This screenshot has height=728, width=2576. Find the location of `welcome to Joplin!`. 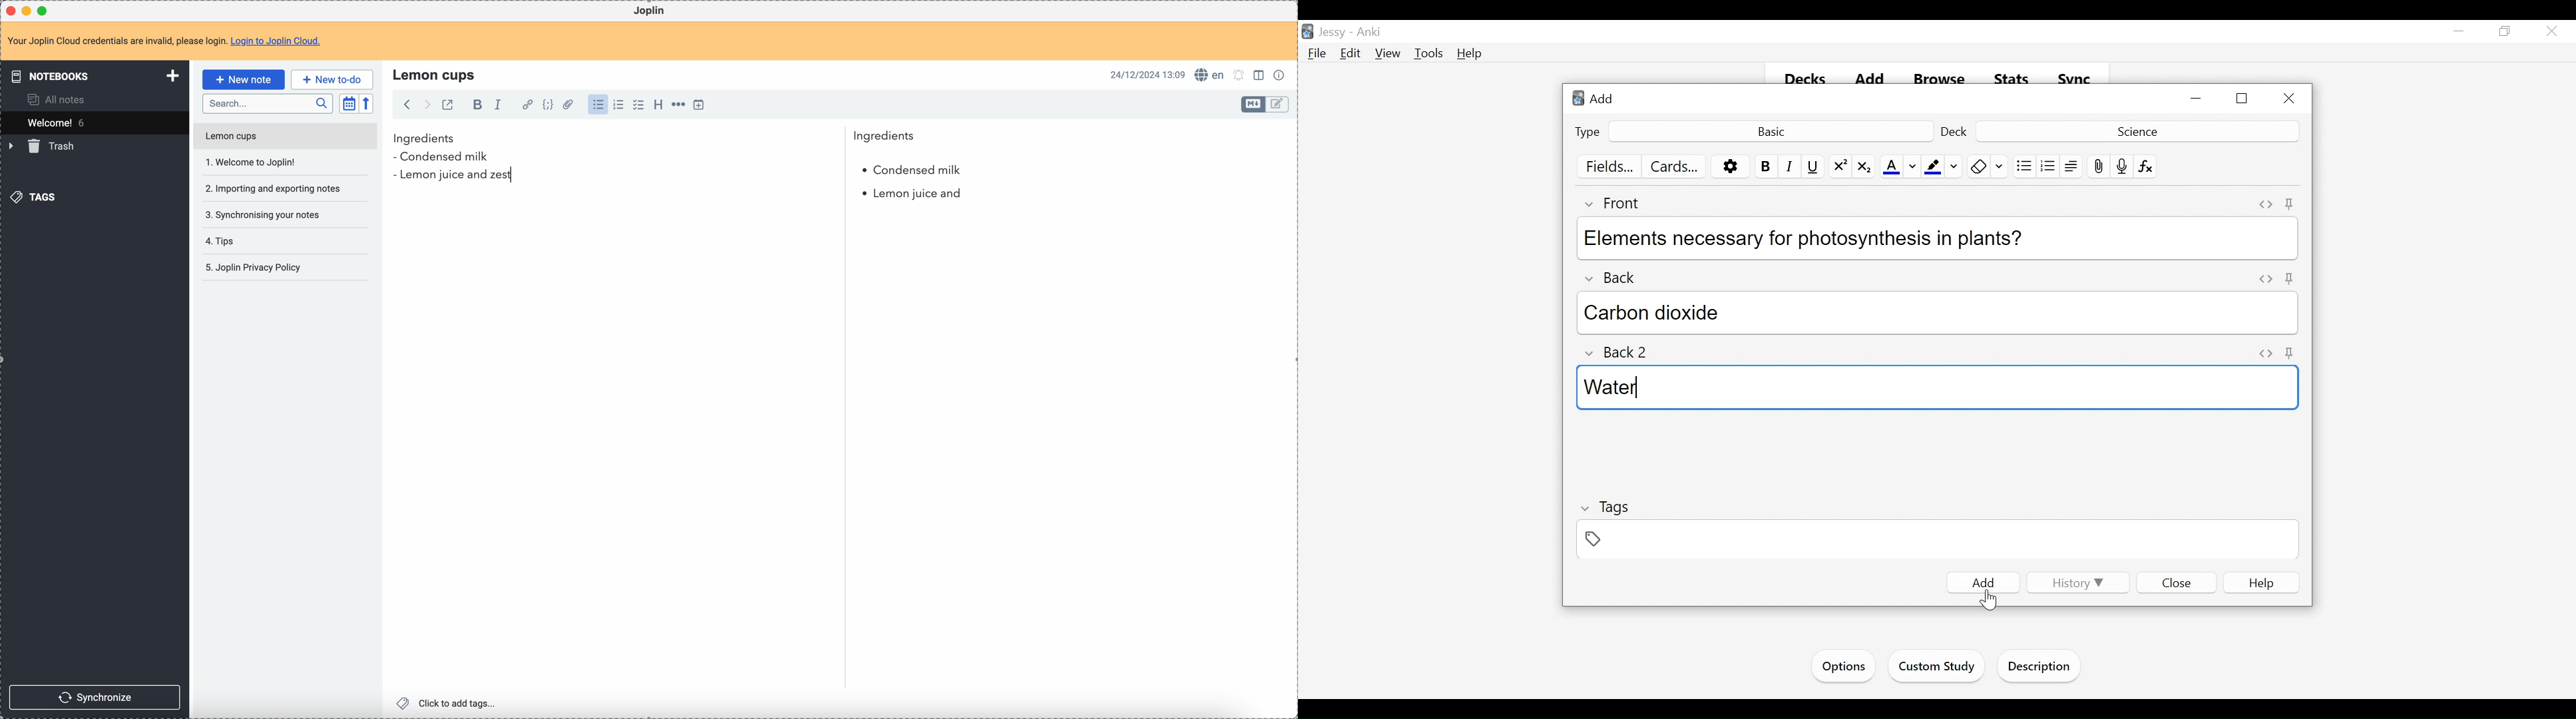

welcome to Joplin! is located at coordinates (252, 162).